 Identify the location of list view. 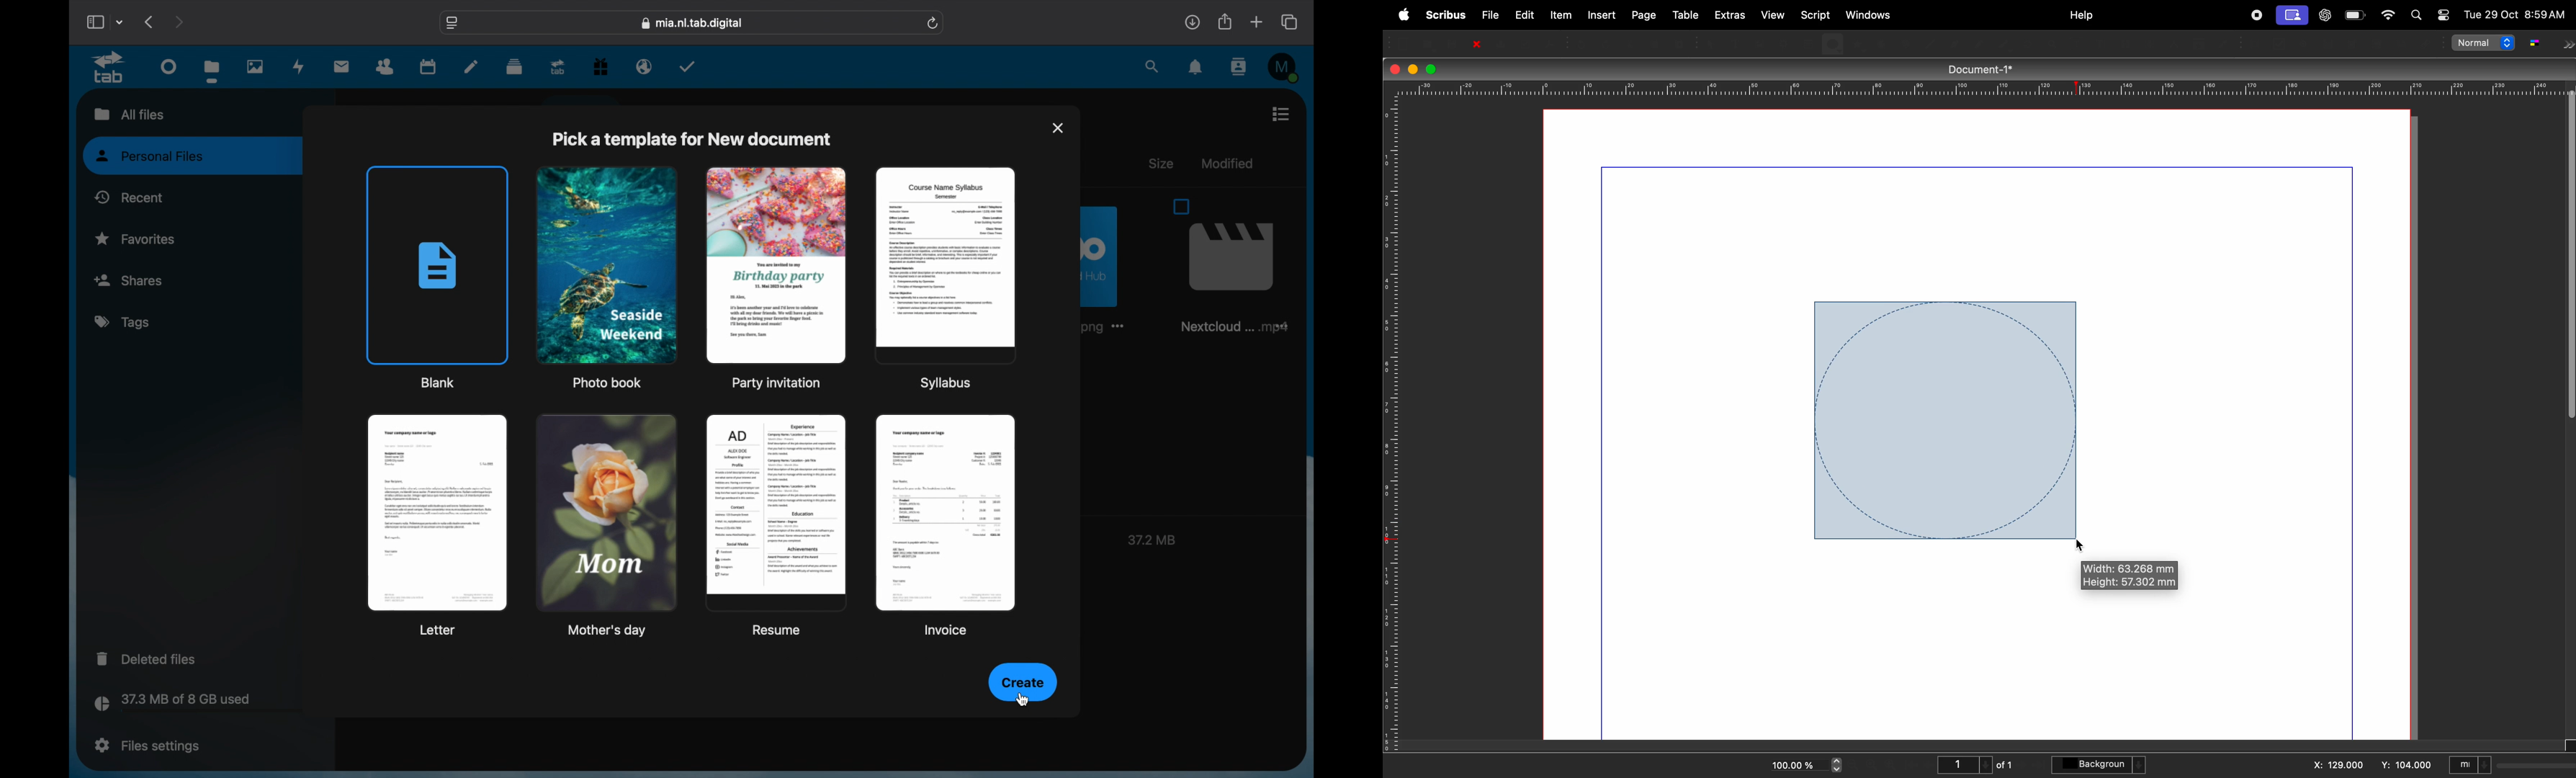
(1280, 114).